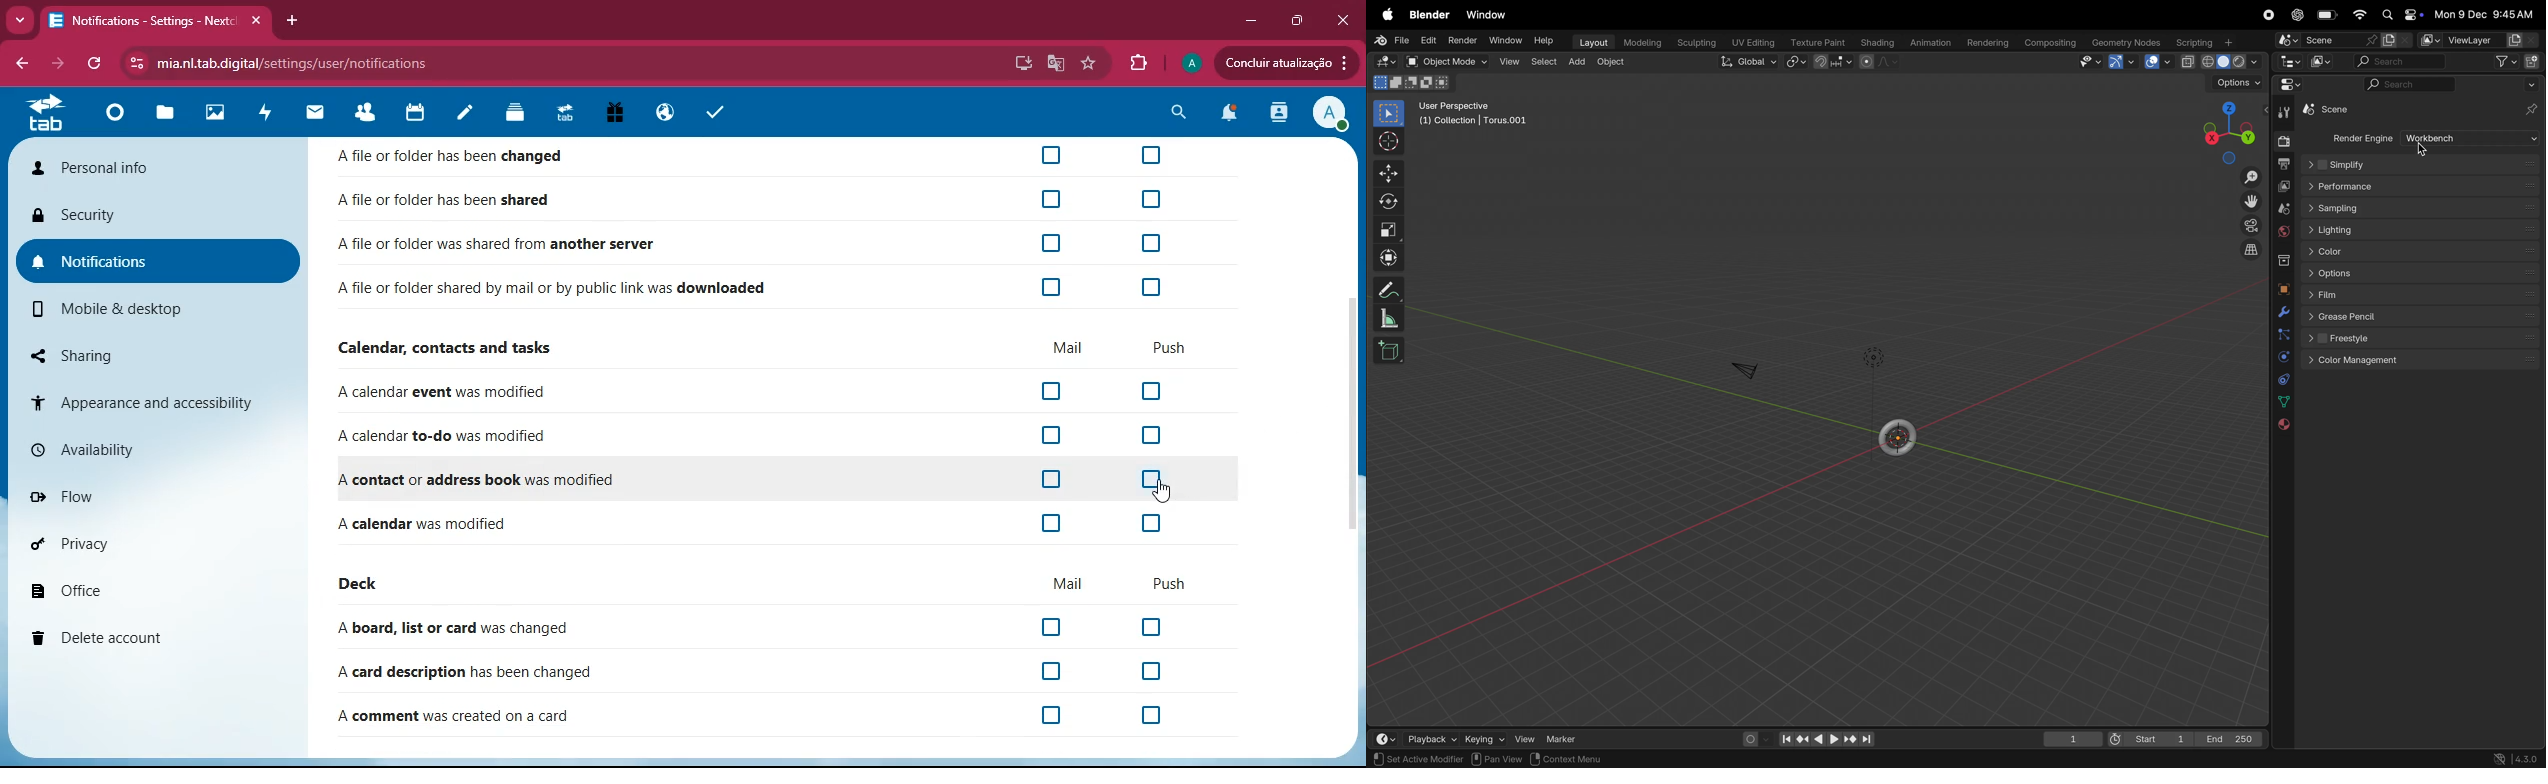 The image size is (2548, 784). What do you see at coordinates (2397, 39) in the screenshot?
I see `new scene` at bounding box center [2397, 39].